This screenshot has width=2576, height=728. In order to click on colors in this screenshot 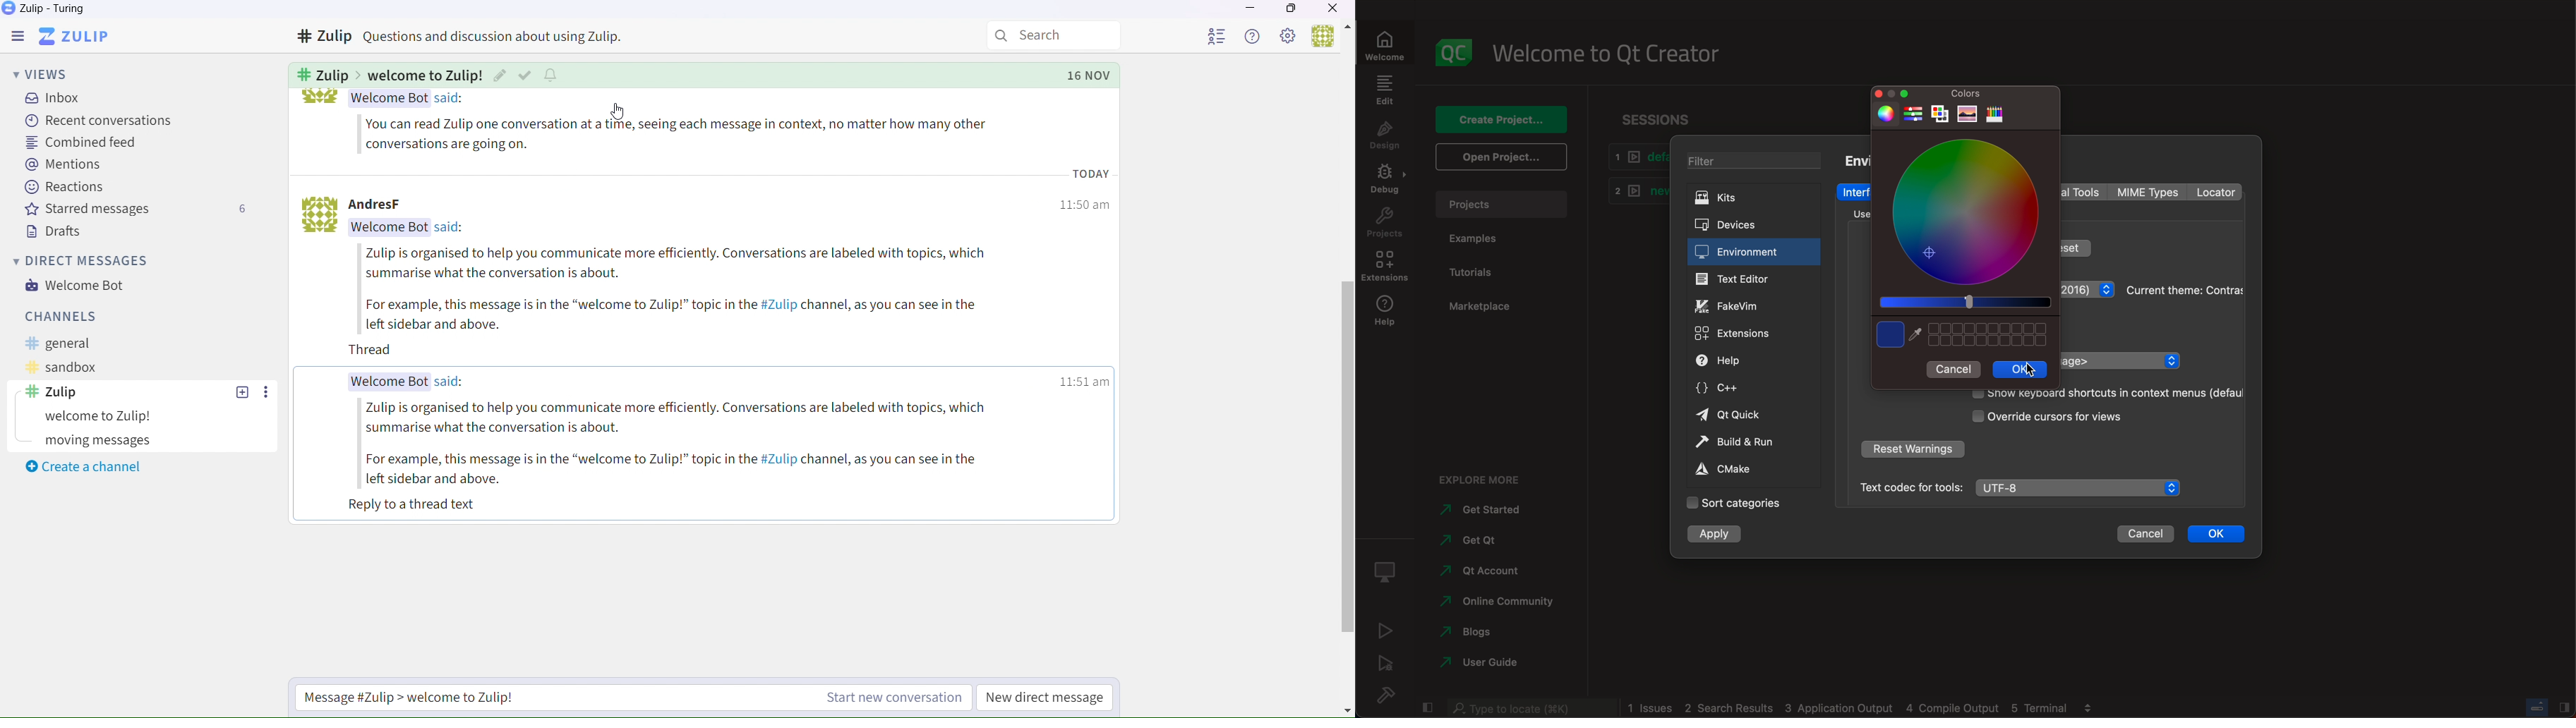, I will do `click(1968, 94)`.